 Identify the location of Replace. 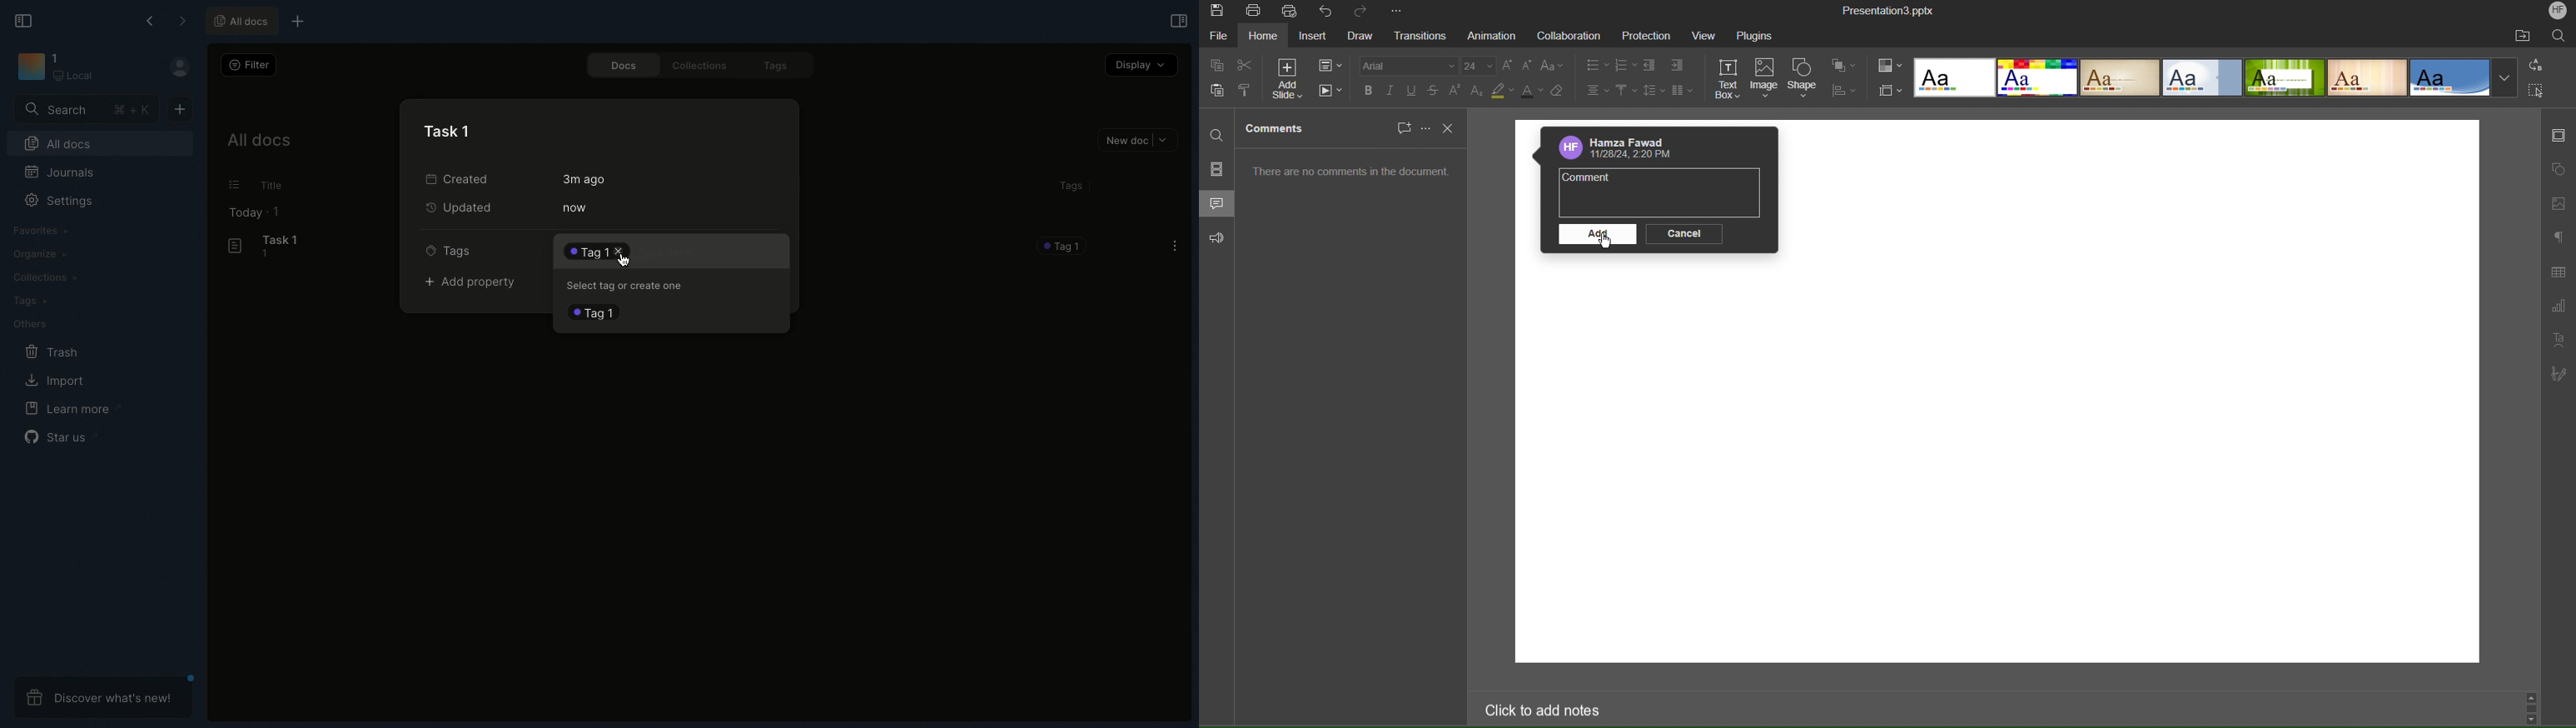
(2537, 66).